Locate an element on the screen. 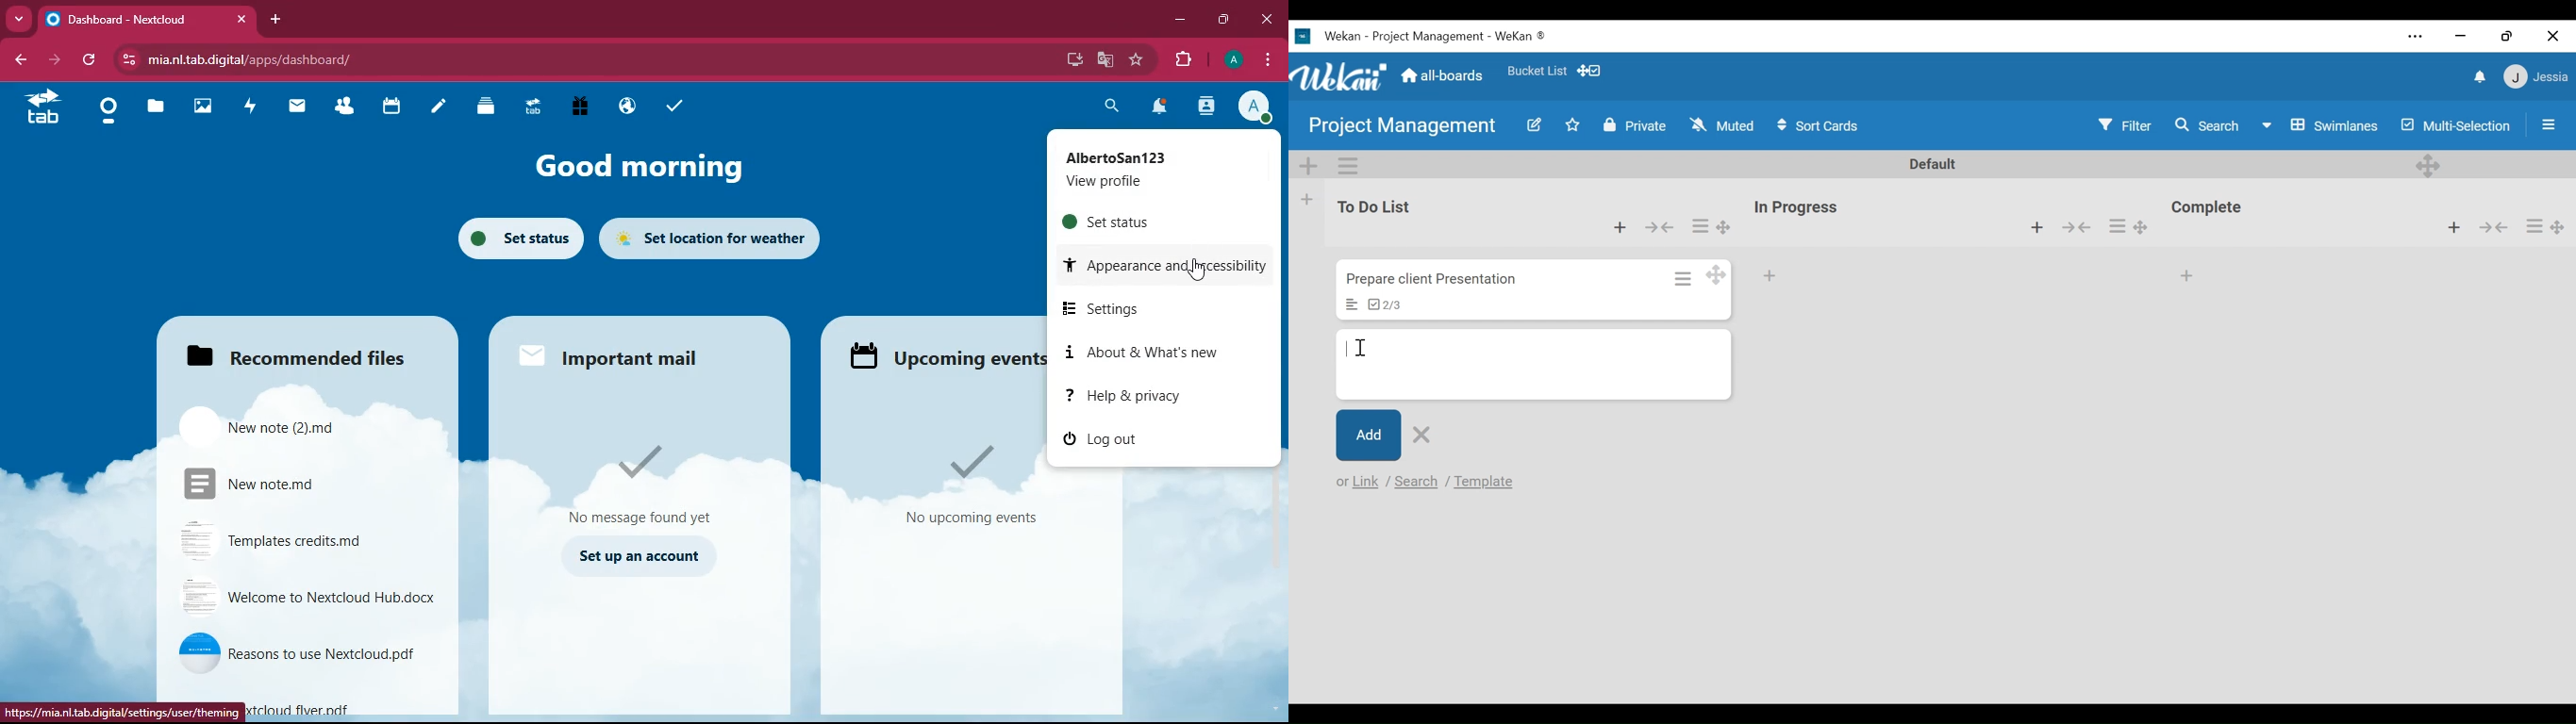 The image size is (2576, 728). Add card to bottom of the list is located at coordinates (2189, 272).